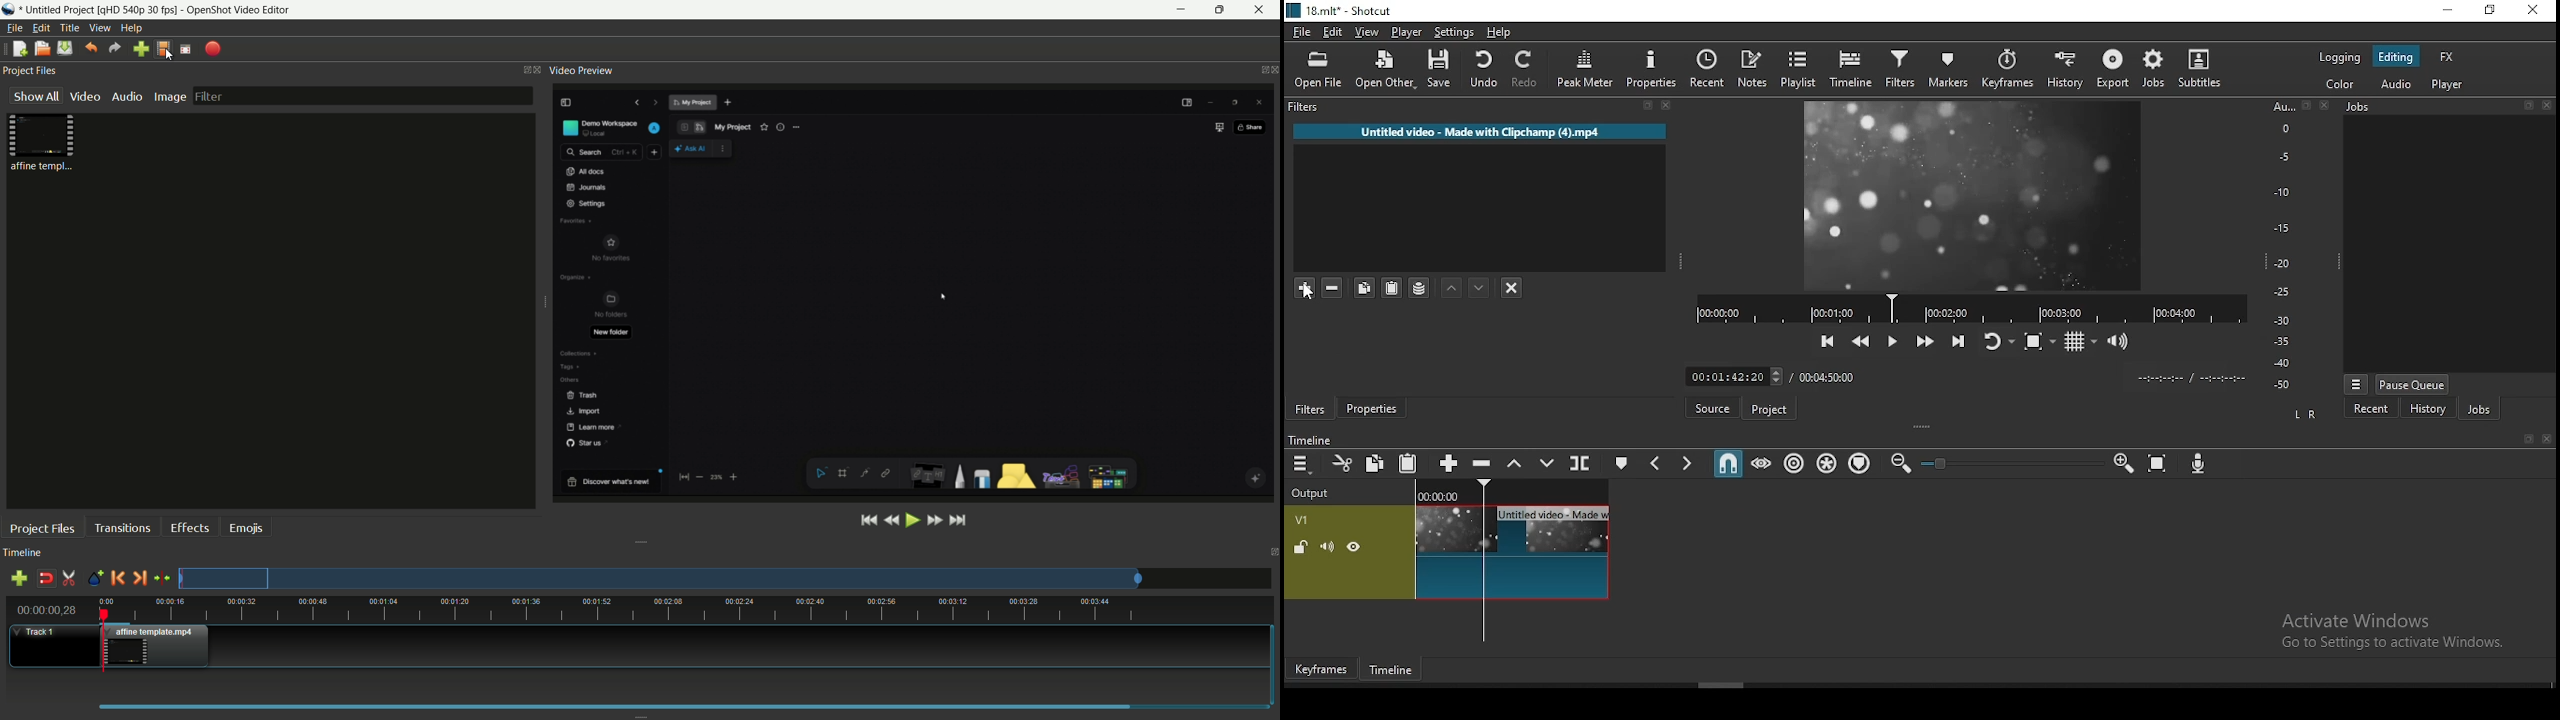 This screenshot has height=728, width=2576. I want to click on total time, so click(1830, 376).